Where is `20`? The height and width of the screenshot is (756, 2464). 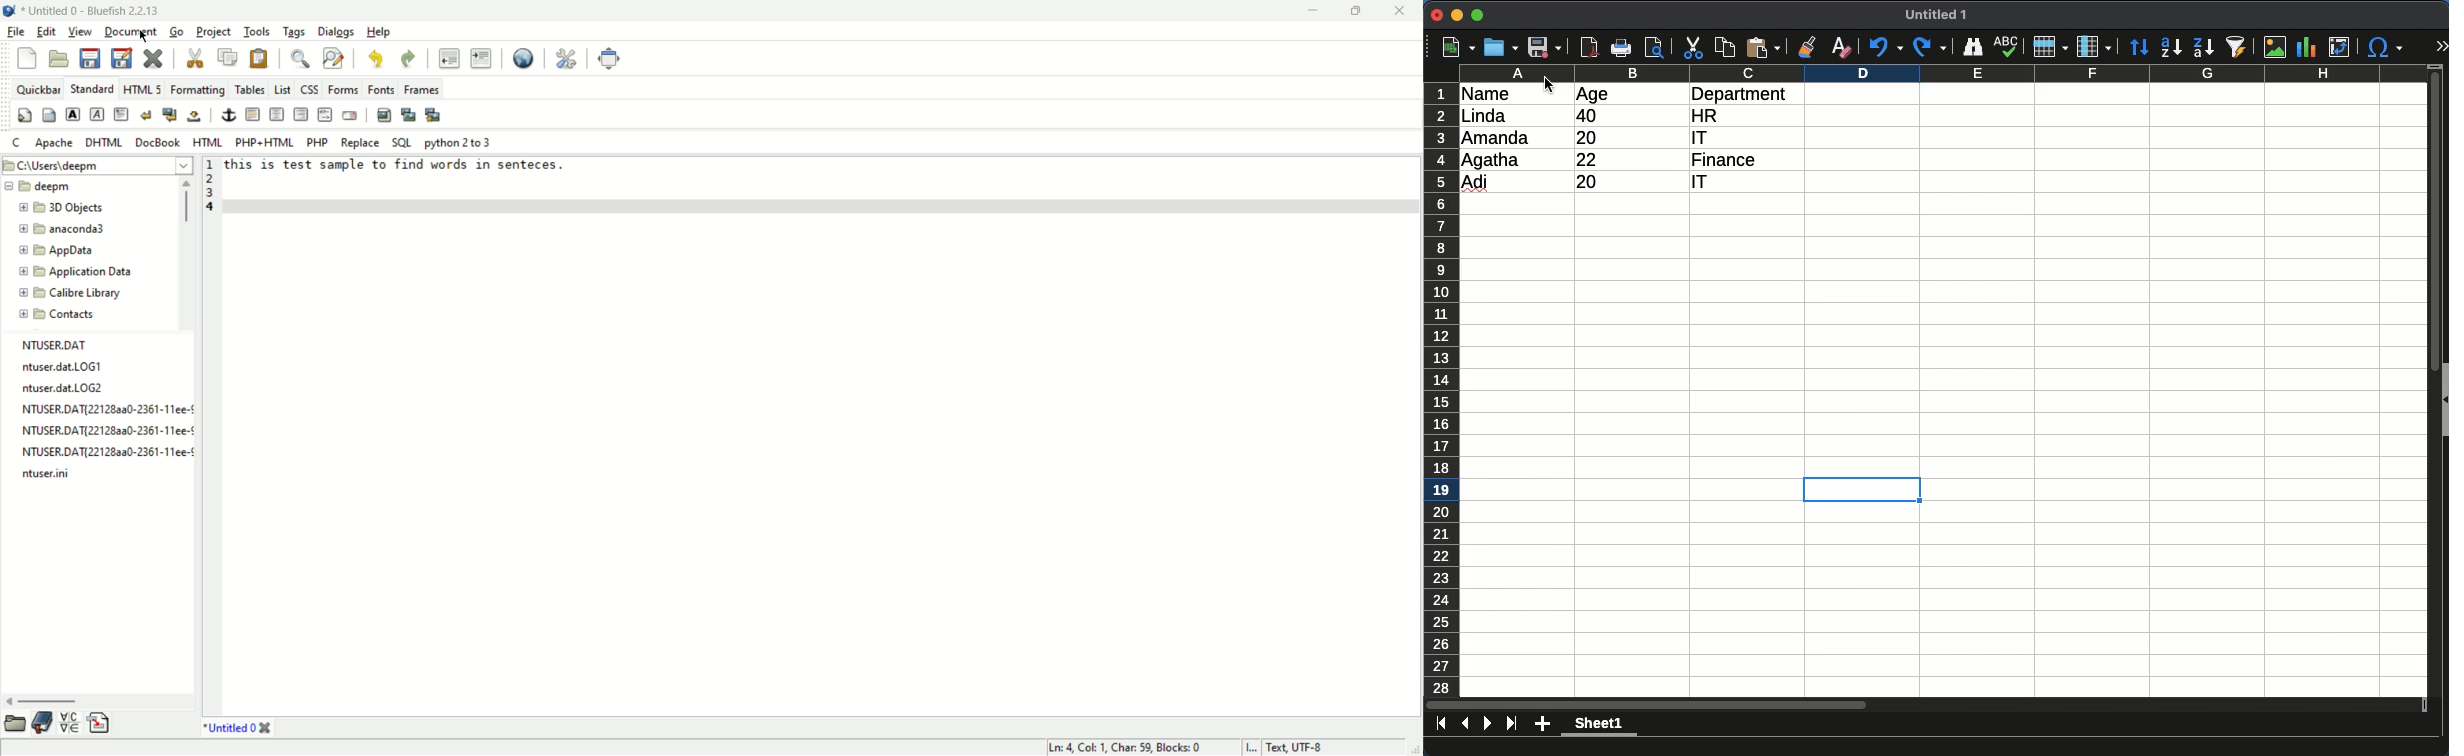
20 is located at coordinates (1600, 182).